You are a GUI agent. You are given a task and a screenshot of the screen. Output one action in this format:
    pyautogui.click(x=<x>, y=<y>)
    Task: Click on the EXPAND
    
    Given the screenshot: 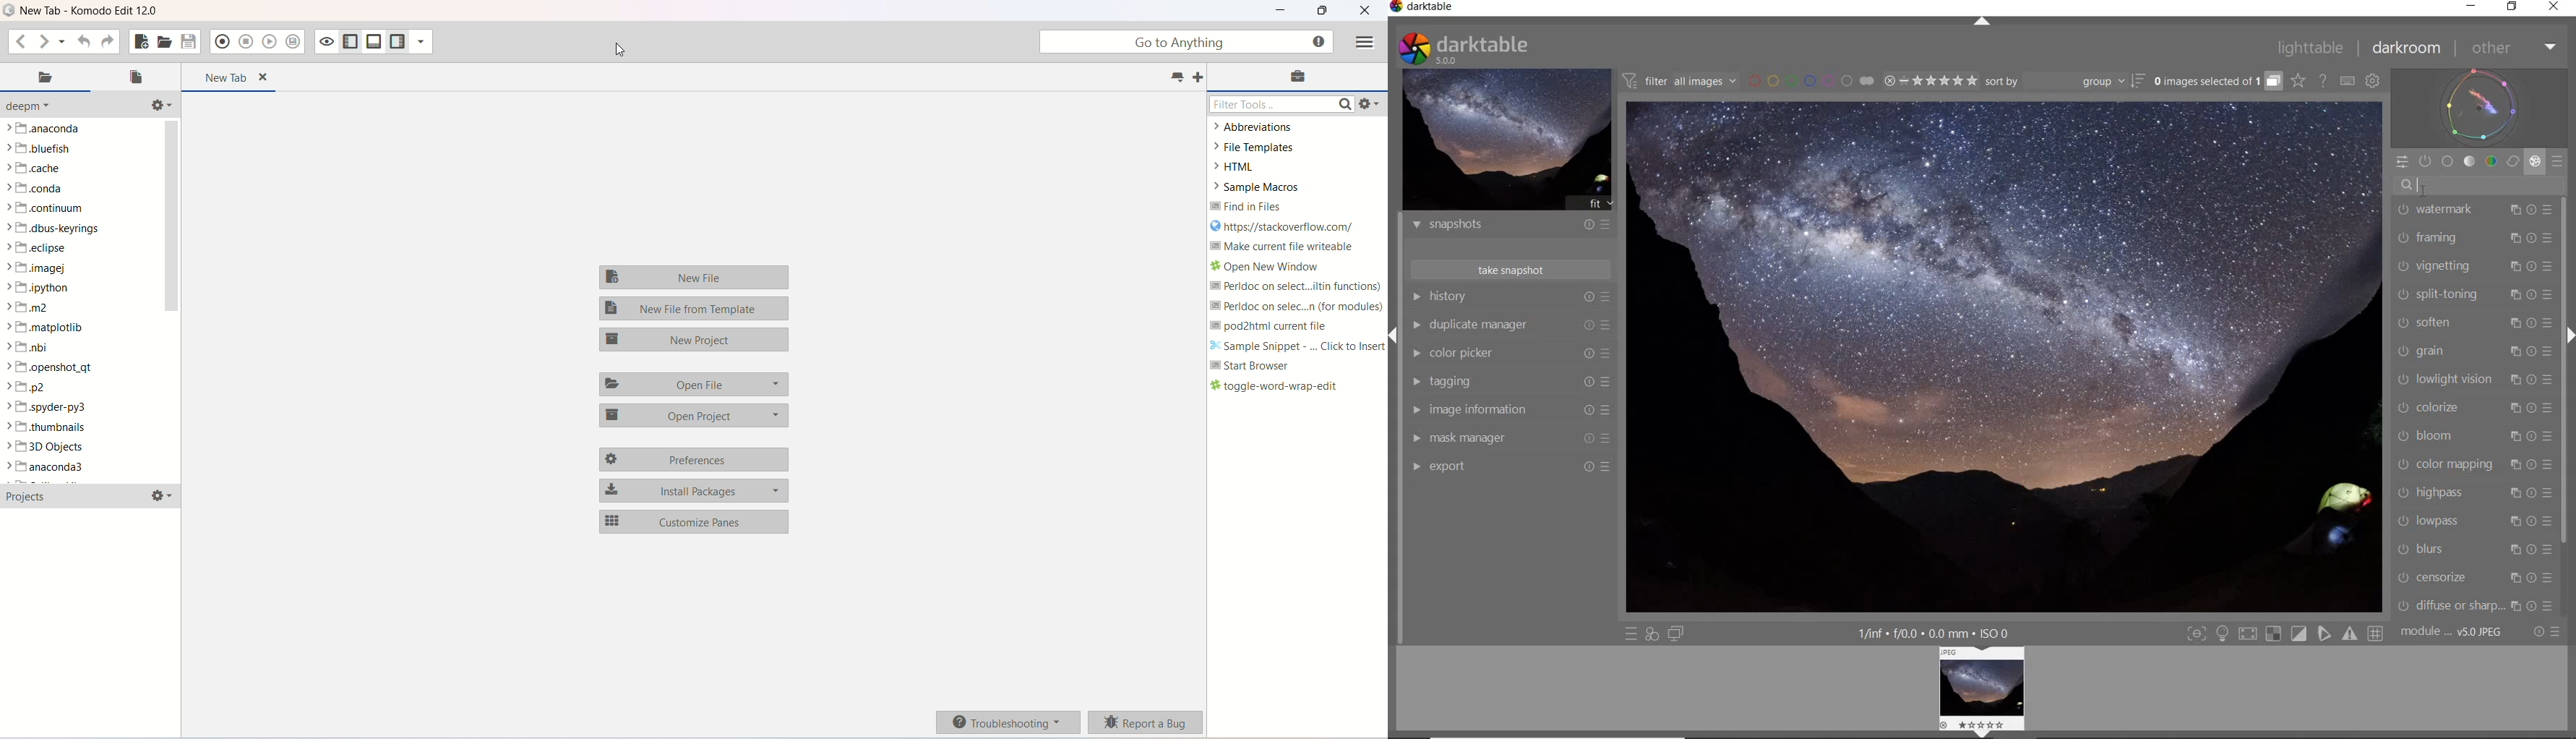 What is the action you would take?
    pyautogui.click(x=1395, y=334)
    